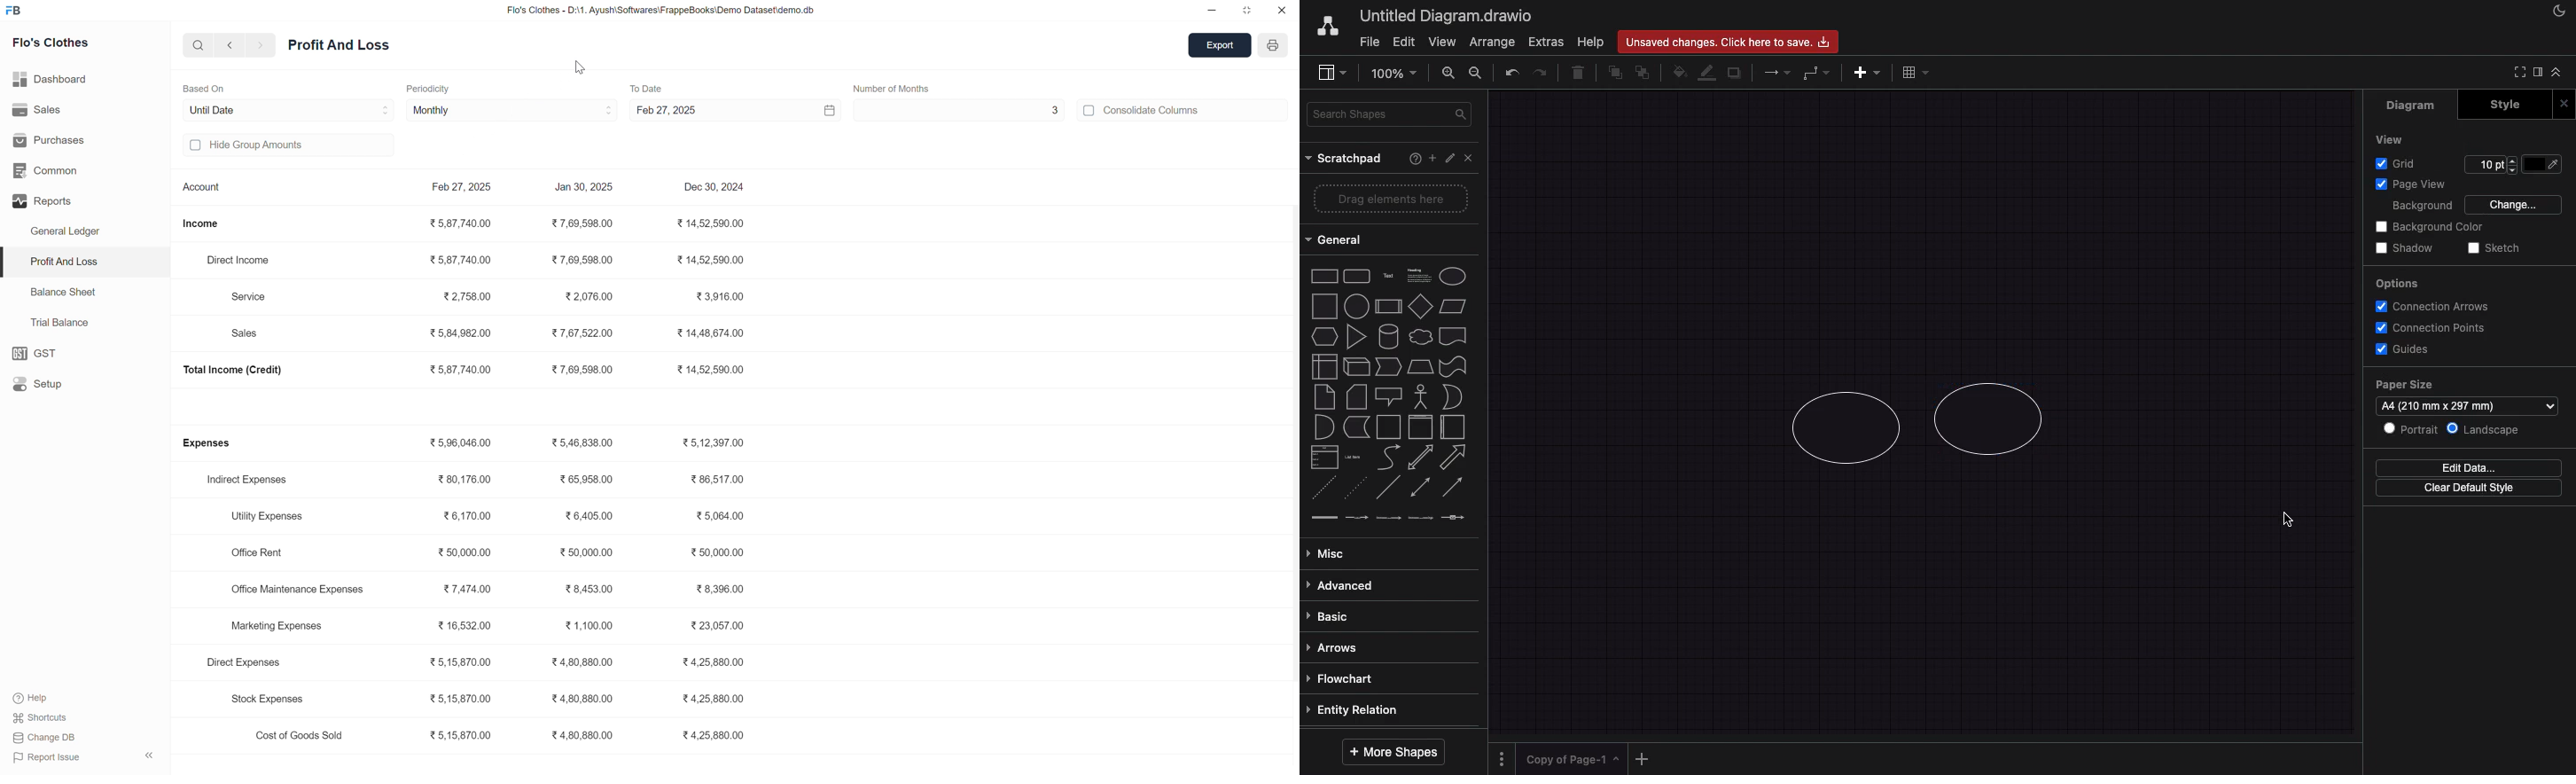 The height and width of the screenshot is (784, 2576). I want to click on list item, so click(1353, 458).